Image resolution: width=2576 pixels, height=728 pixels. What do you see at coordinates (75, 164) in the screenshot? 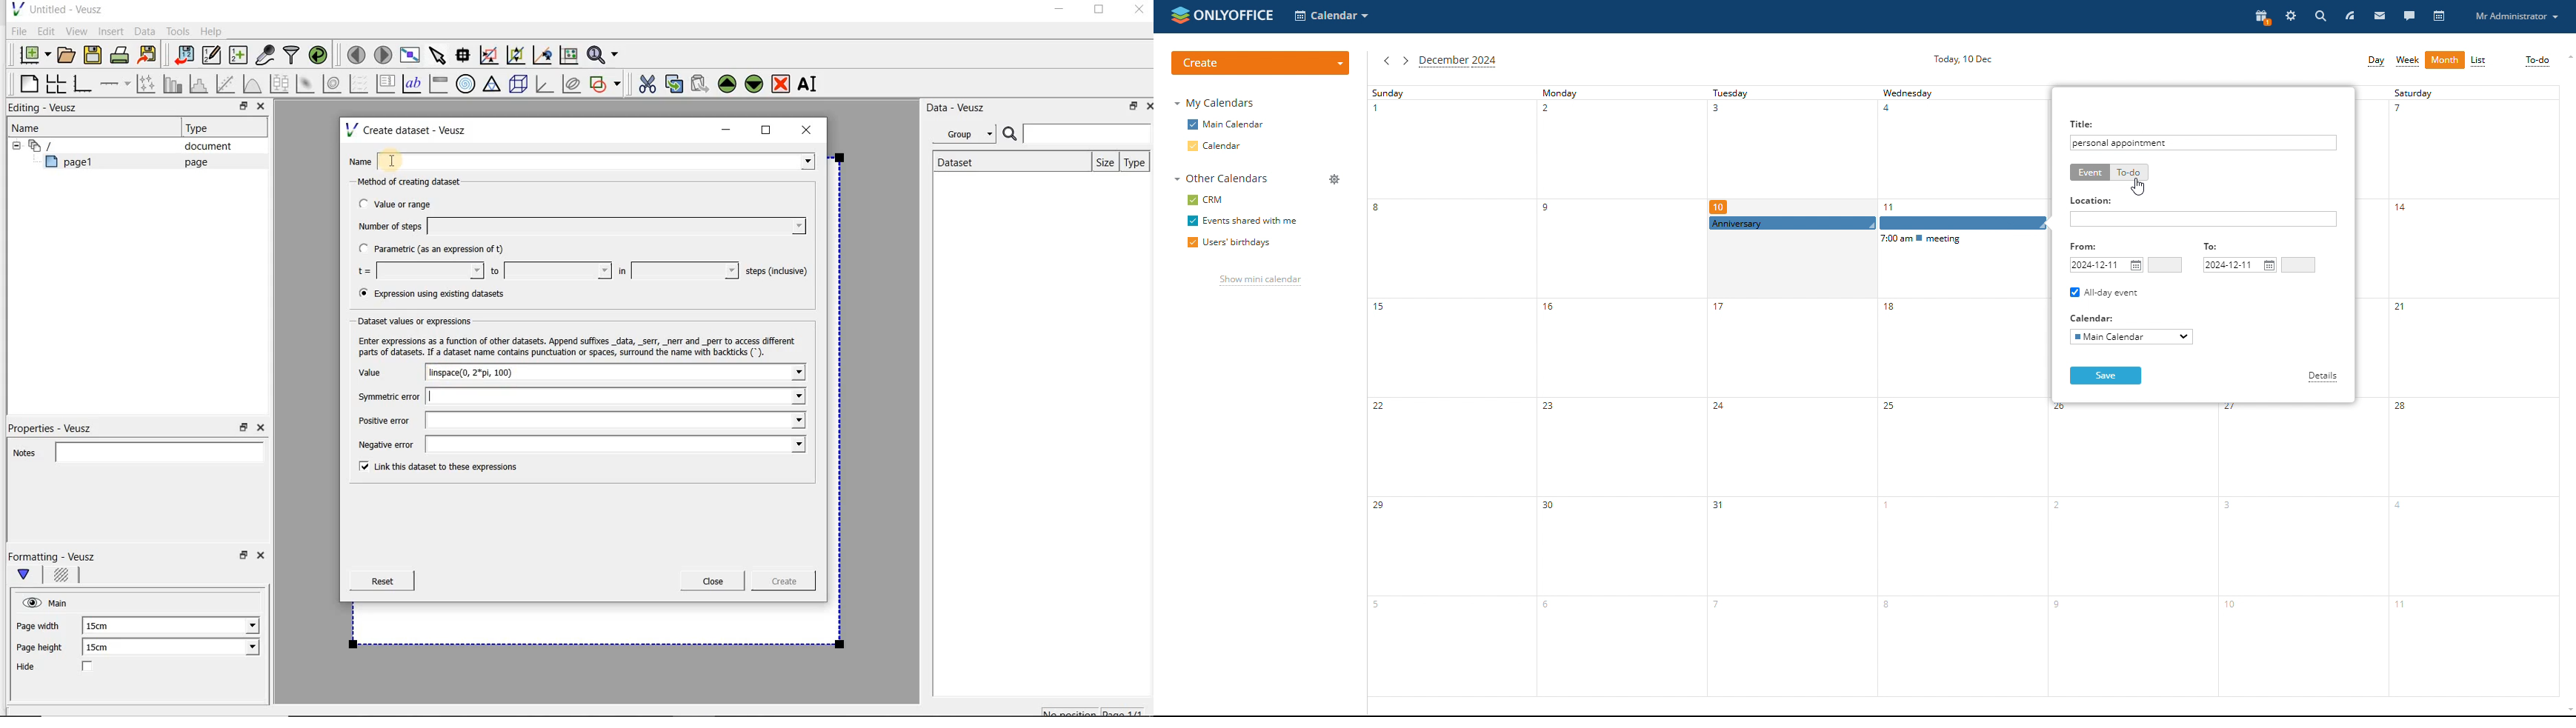
I see `page1` at bounding box center [75, 164].